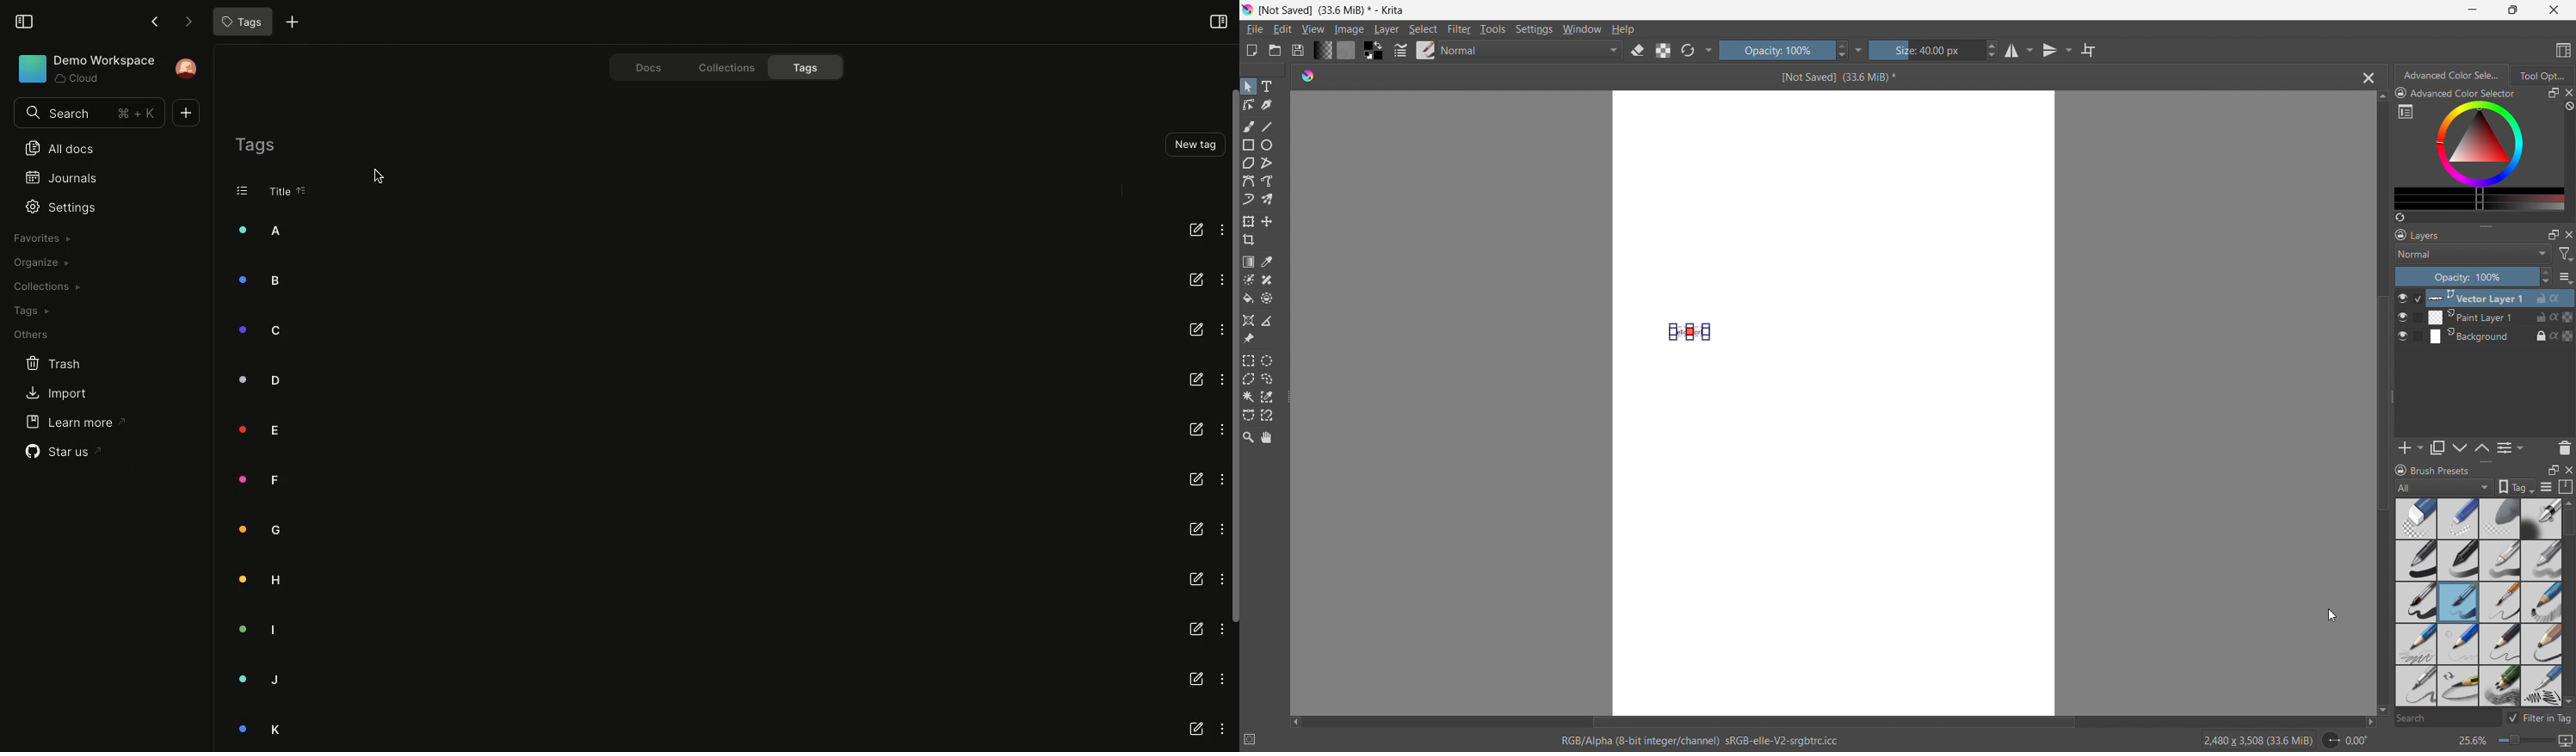 Image resolution: width=2576 pixels, height=756 pixels. What do you see at coordinates (2541, 686) in the screenshot?
I see `pencil` at bounding box center [2541, 686].